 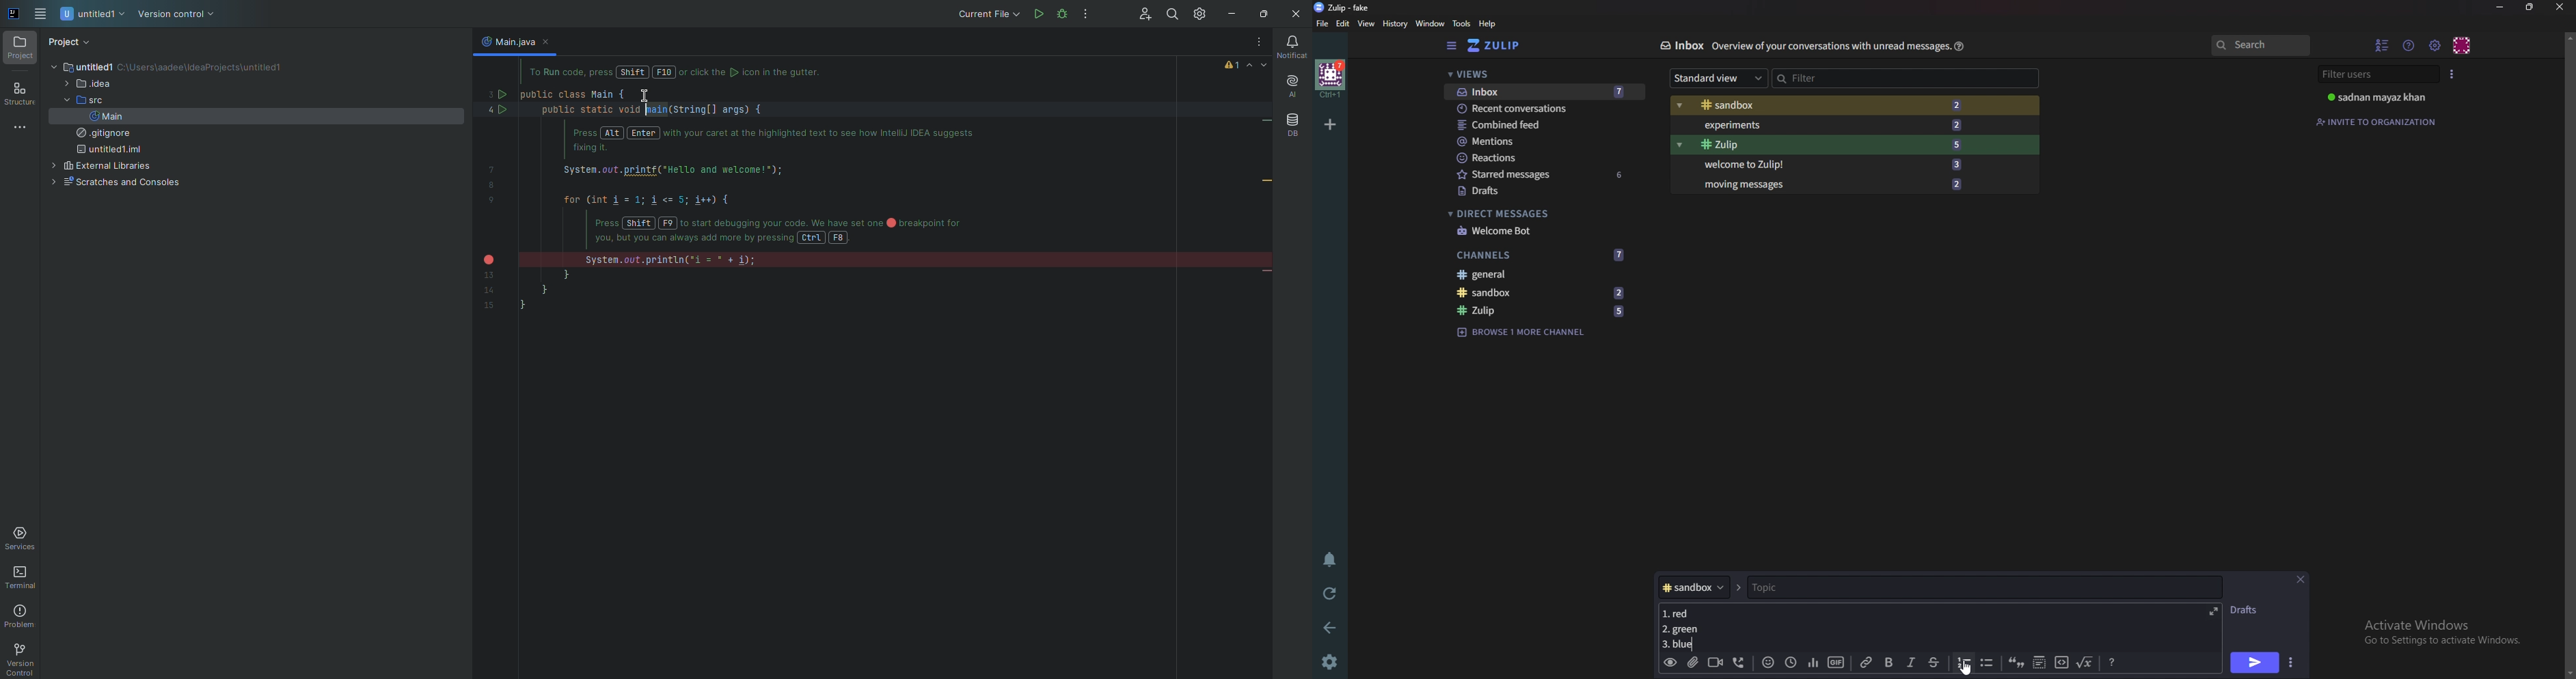 I want to click on AI, so click(x=1290, y=87).